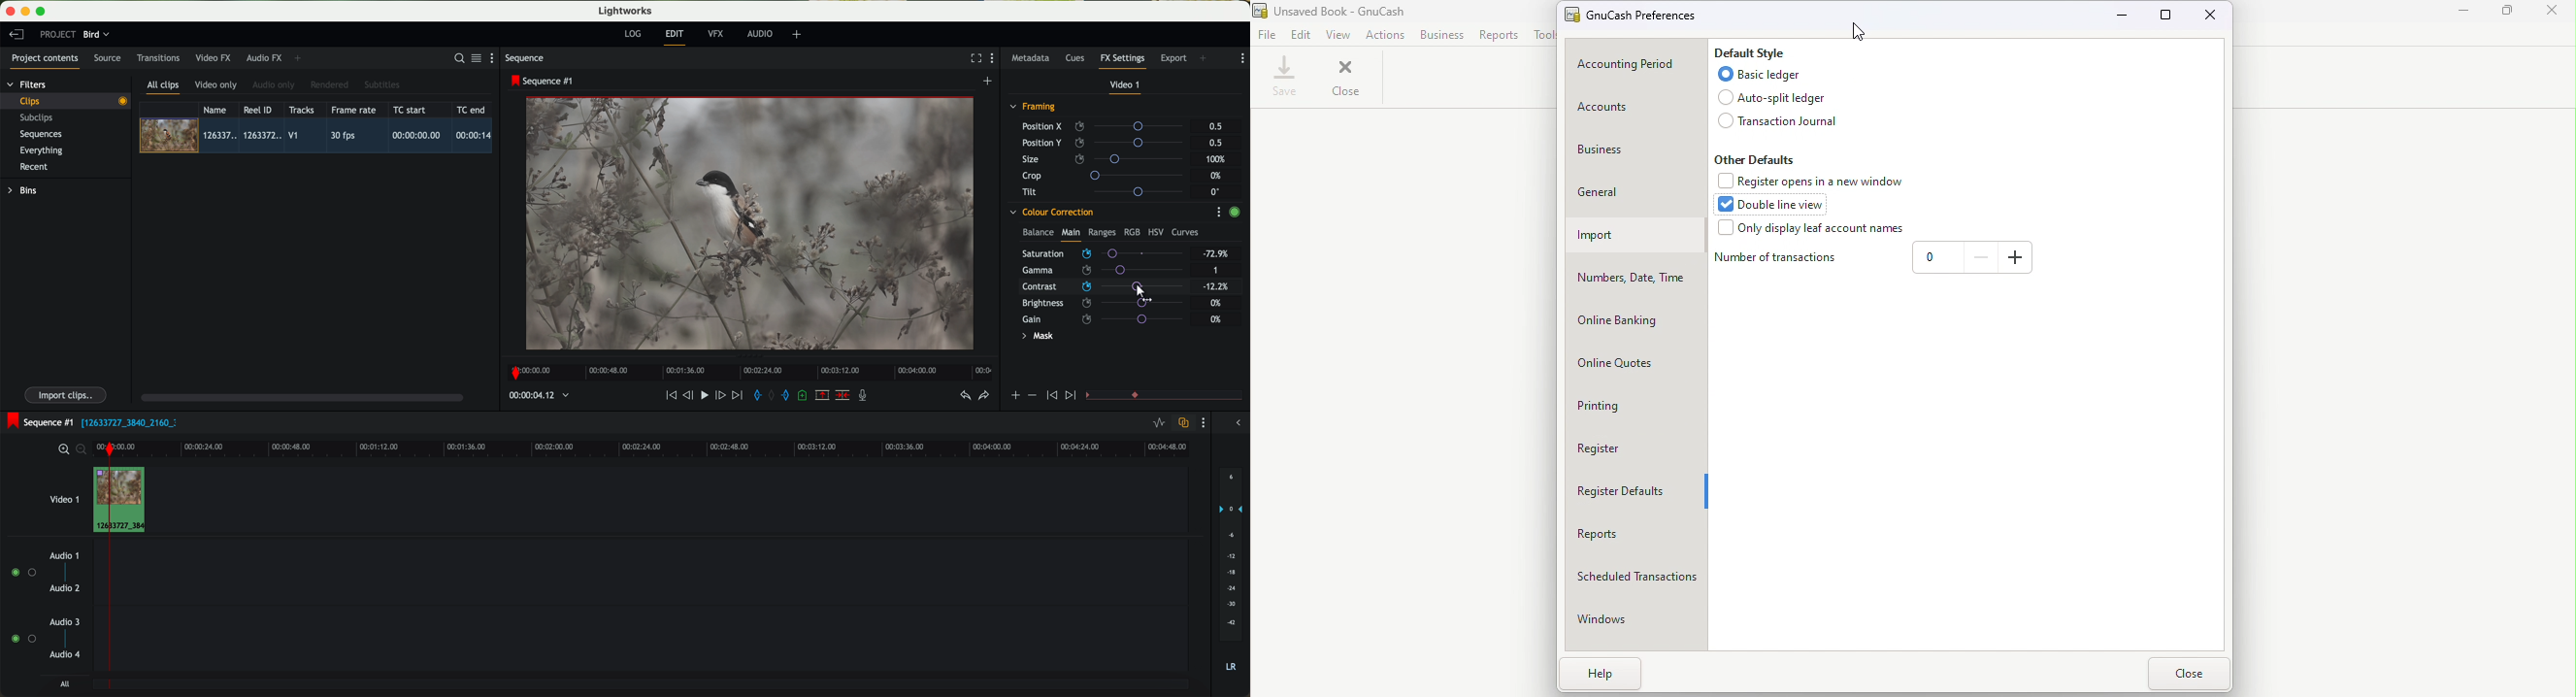 The height and width of the screenshot is (700, 2576). I want to click on Business, so click(1635, 150).